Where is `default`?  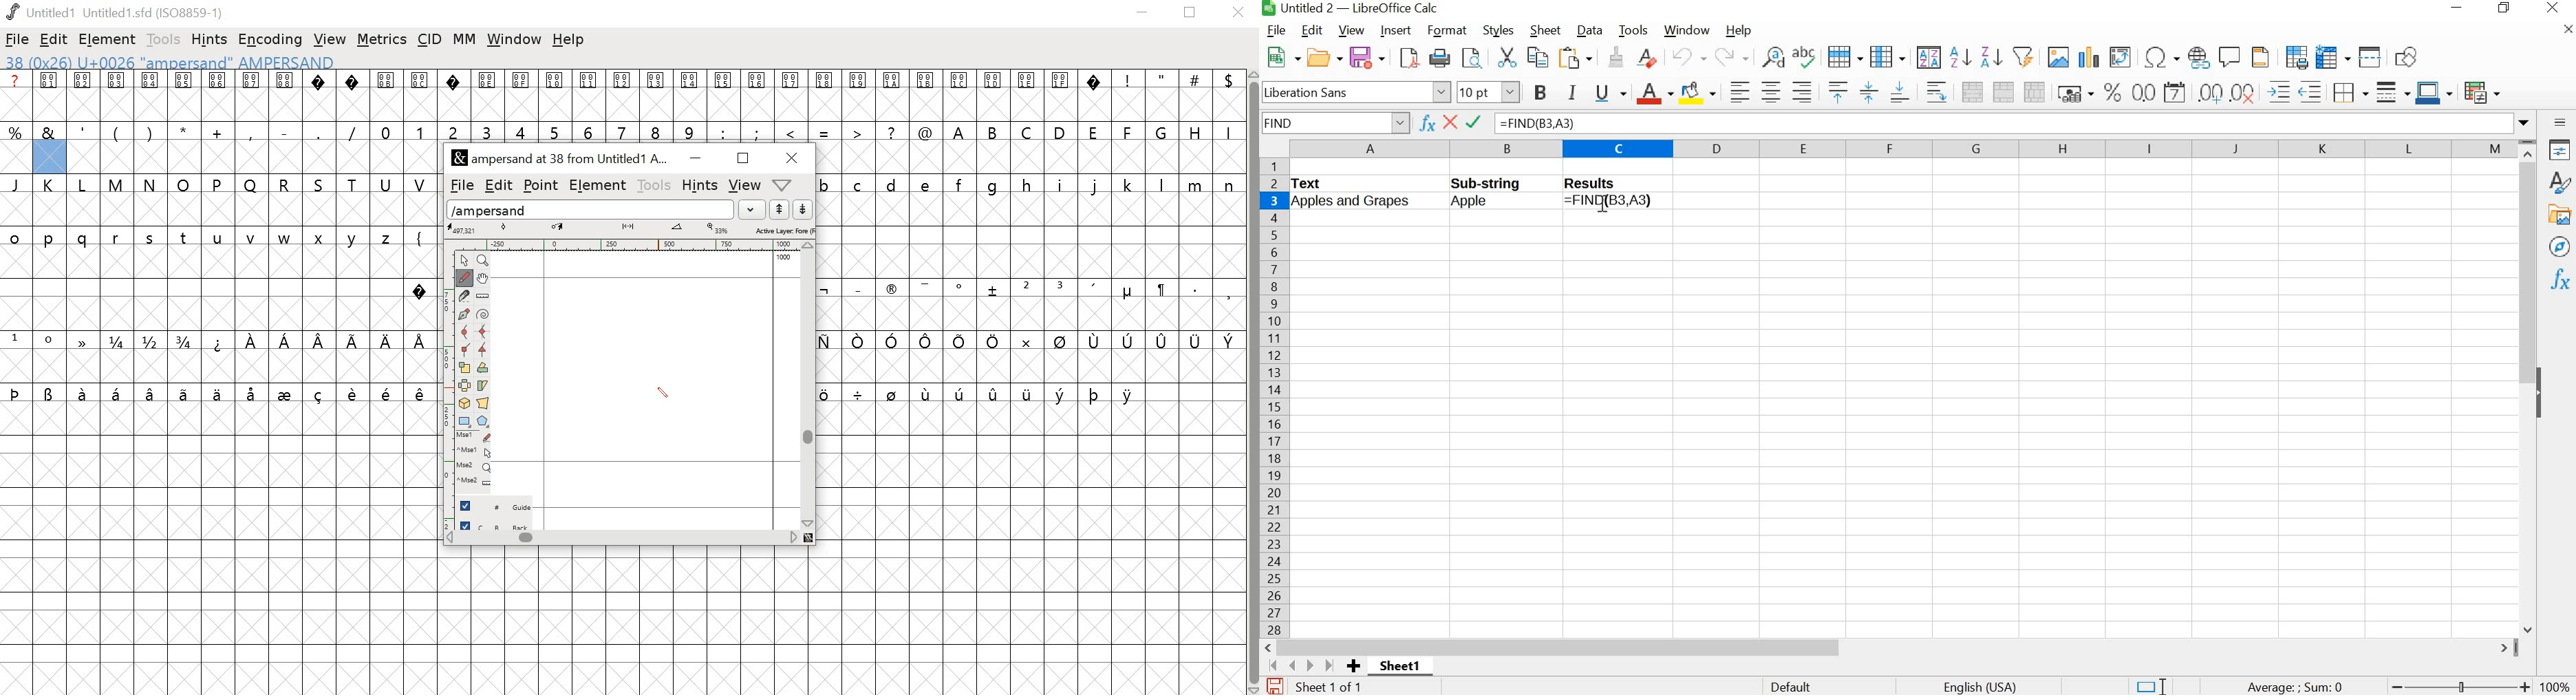
default is located at coordinates (1795, 685).